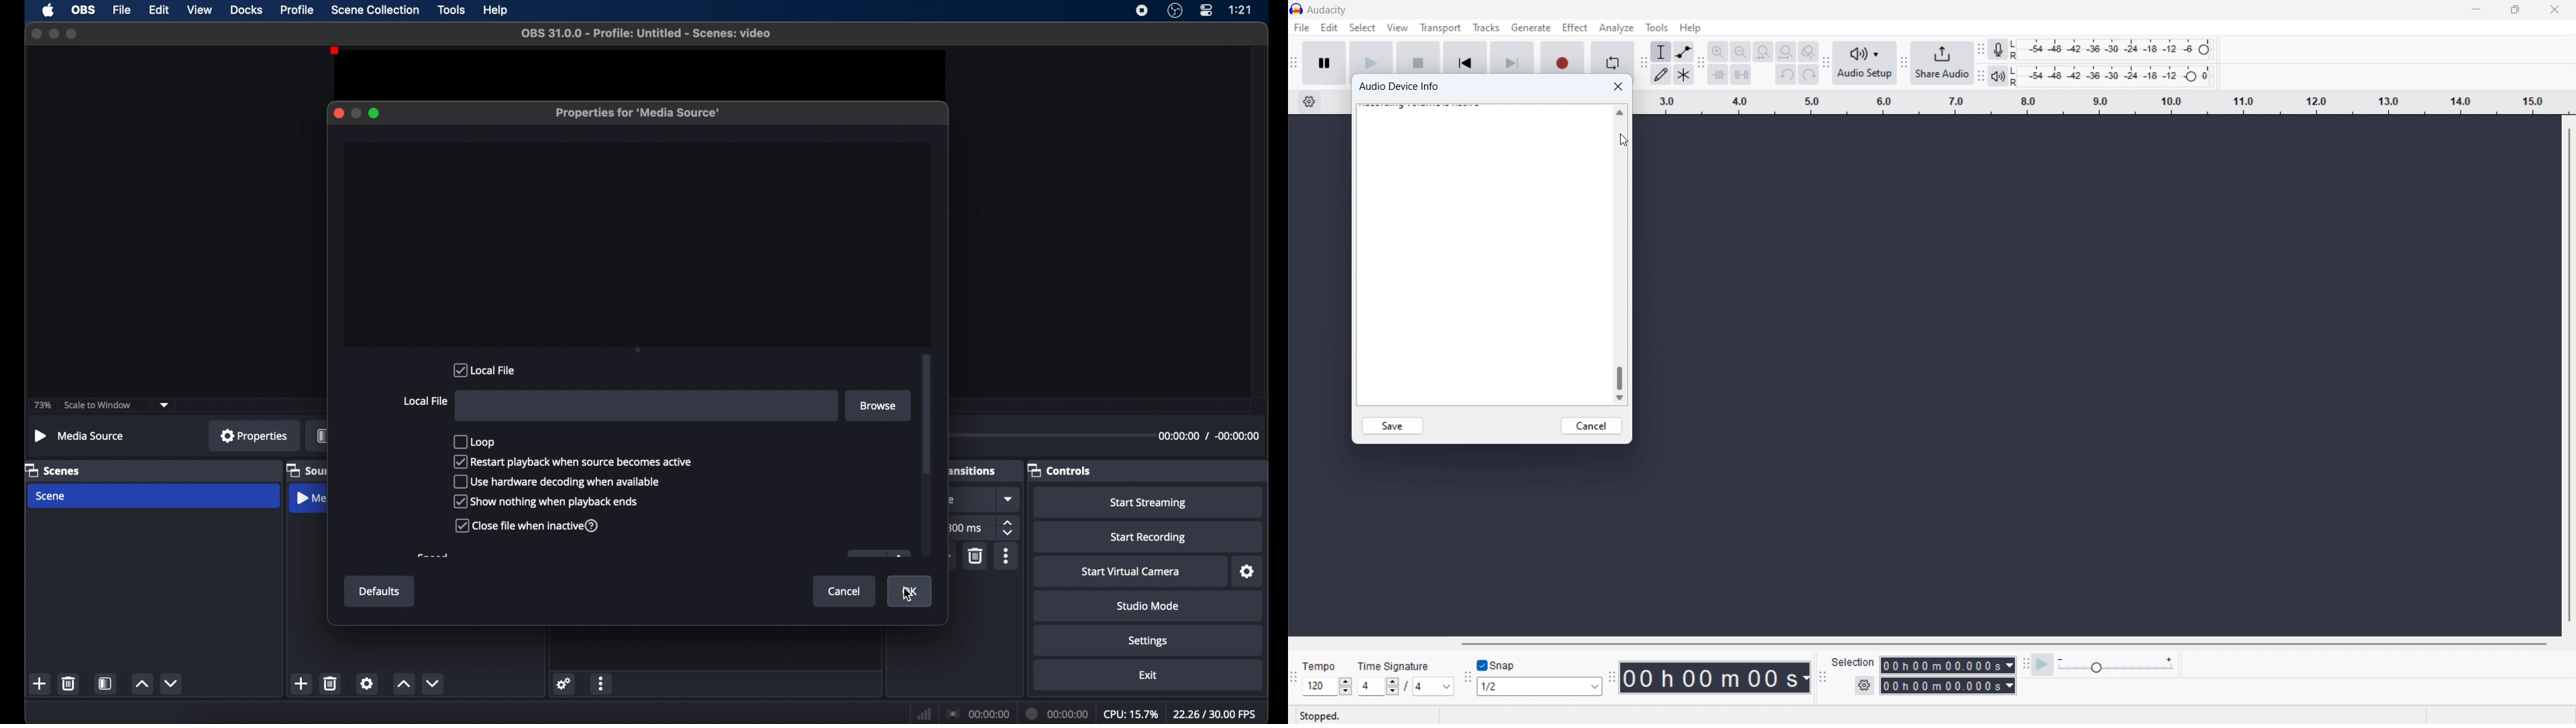  Describe the element at coordinates (2566, 379) in the screenshot. I see `Vertical scroll bar` at that location.